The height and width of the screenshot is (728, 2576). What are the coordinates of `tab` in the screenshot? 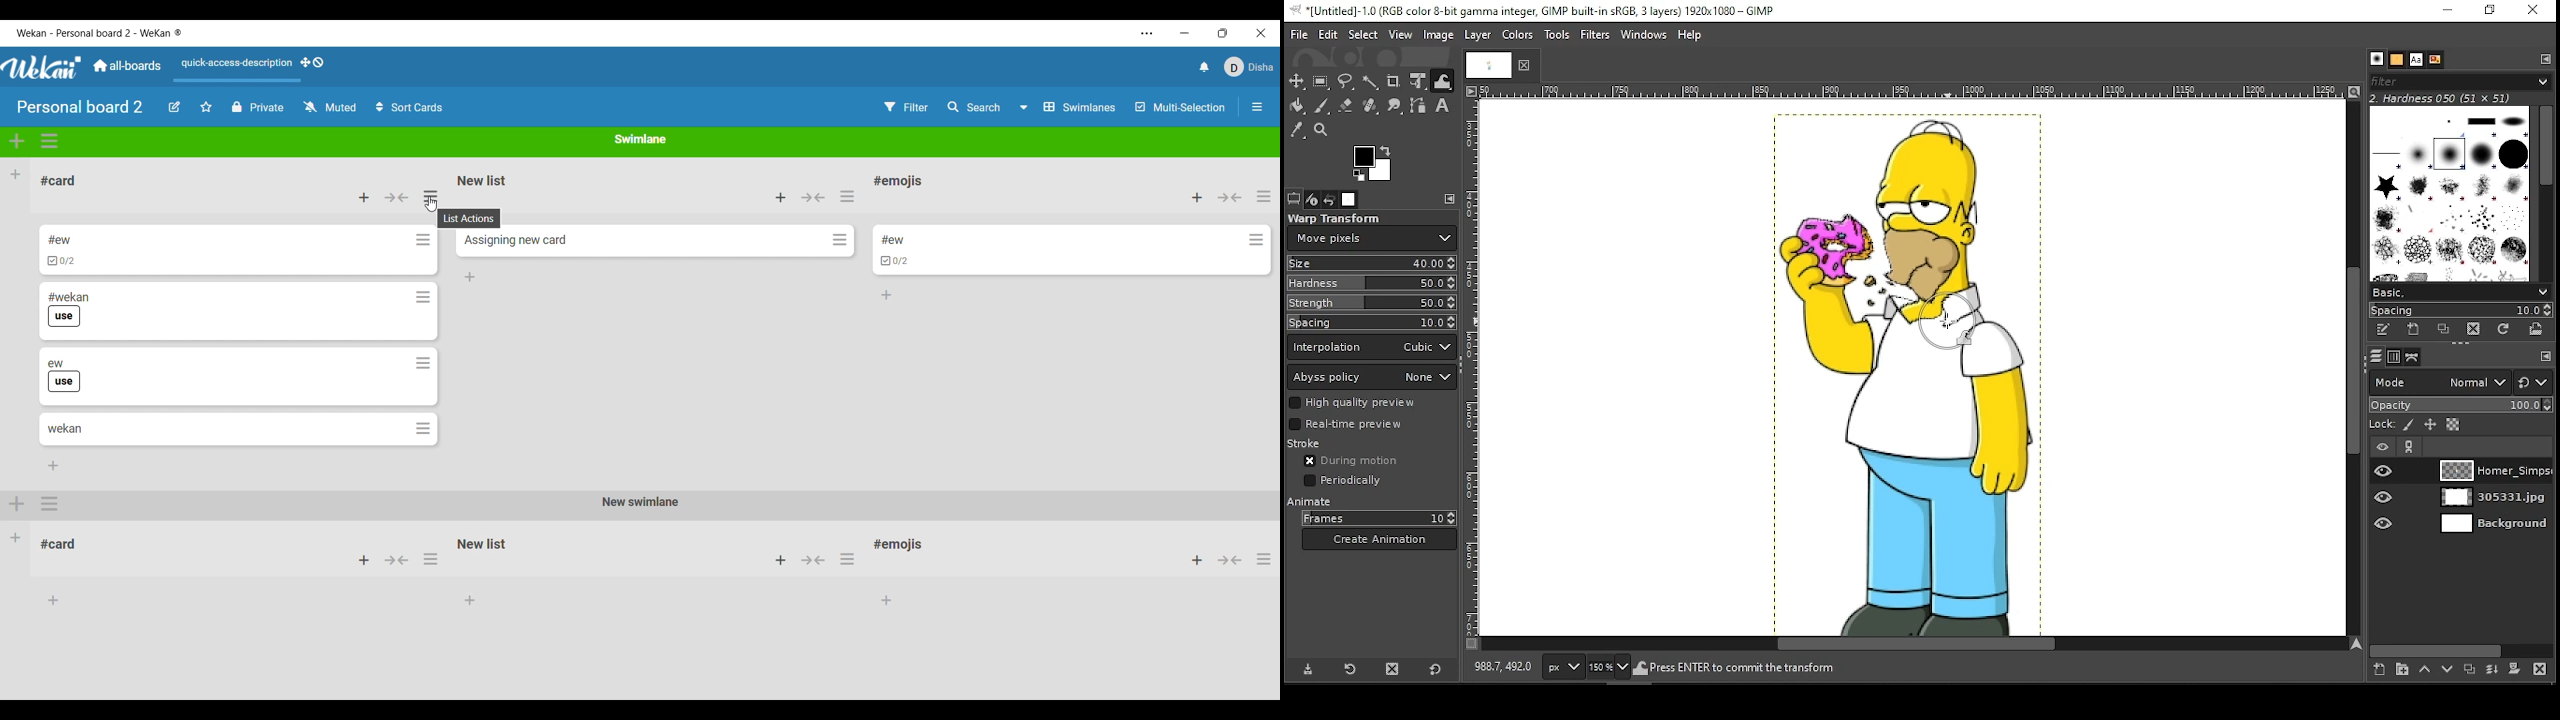 It's located at (1491, 67).